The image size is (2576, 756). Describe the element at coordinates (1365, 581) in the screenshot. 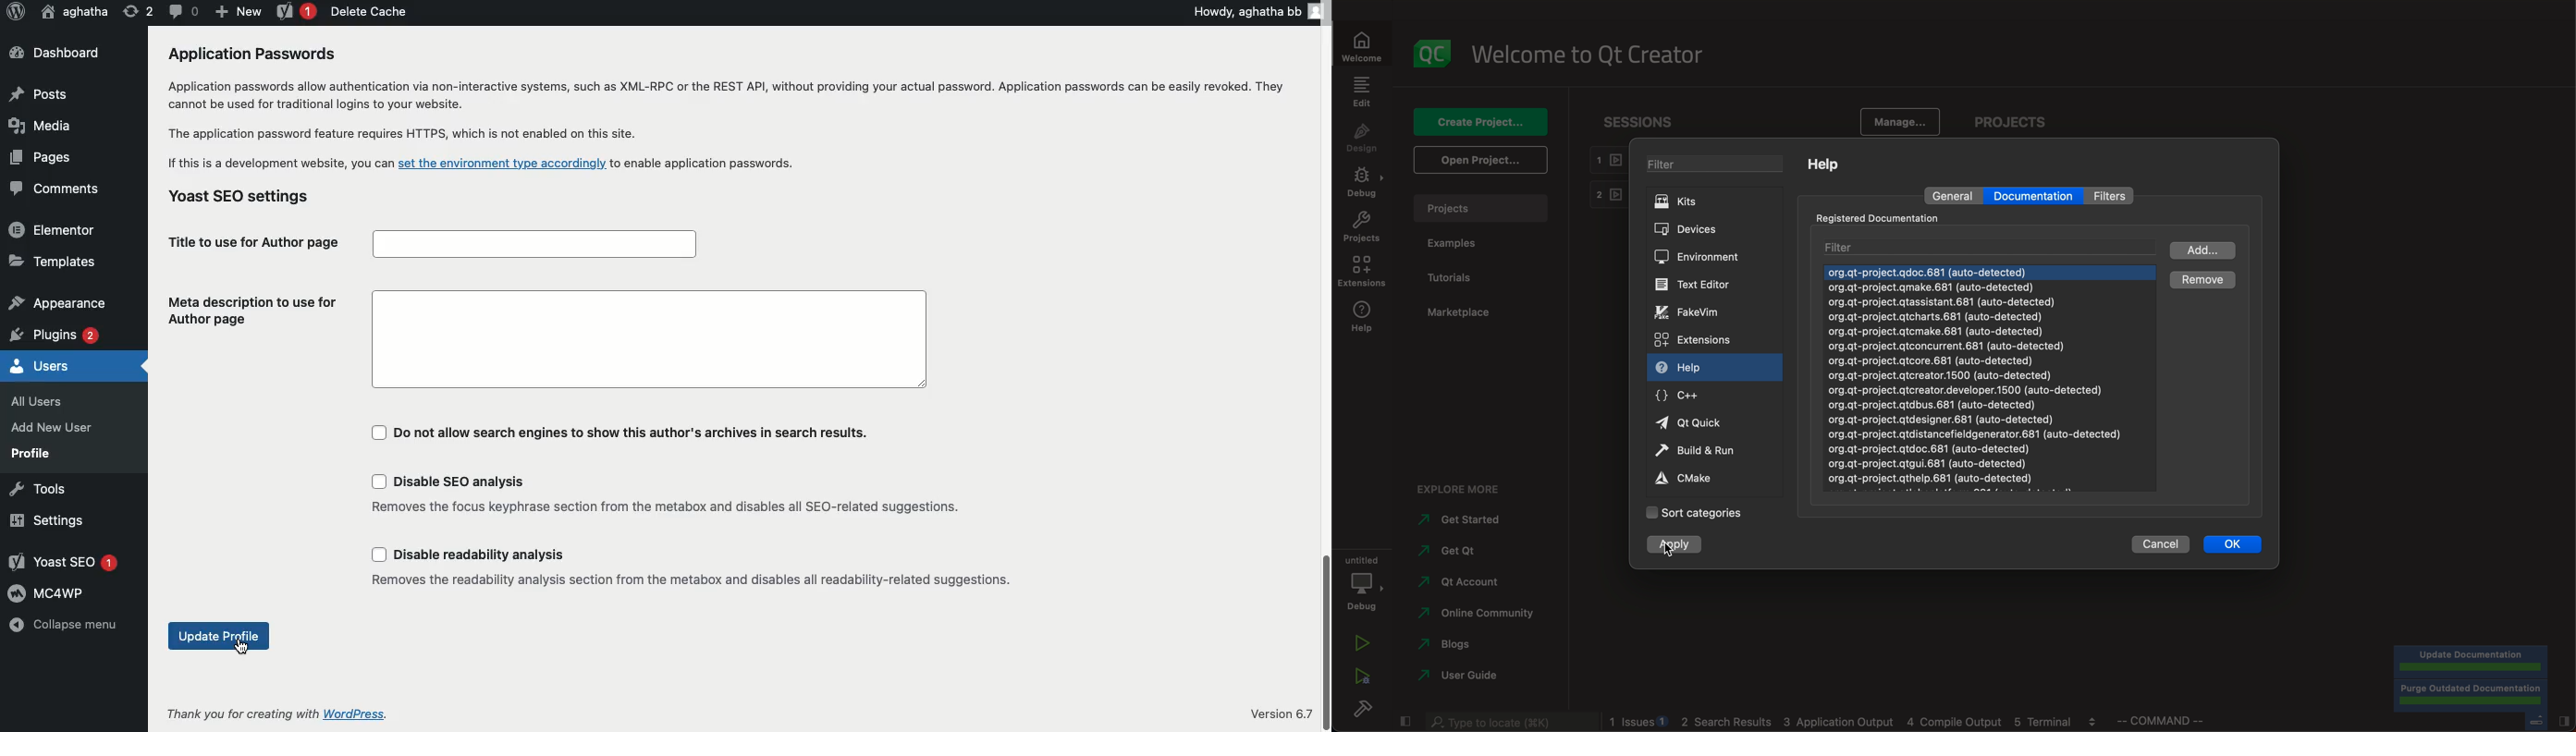

I see `debug` at that location.